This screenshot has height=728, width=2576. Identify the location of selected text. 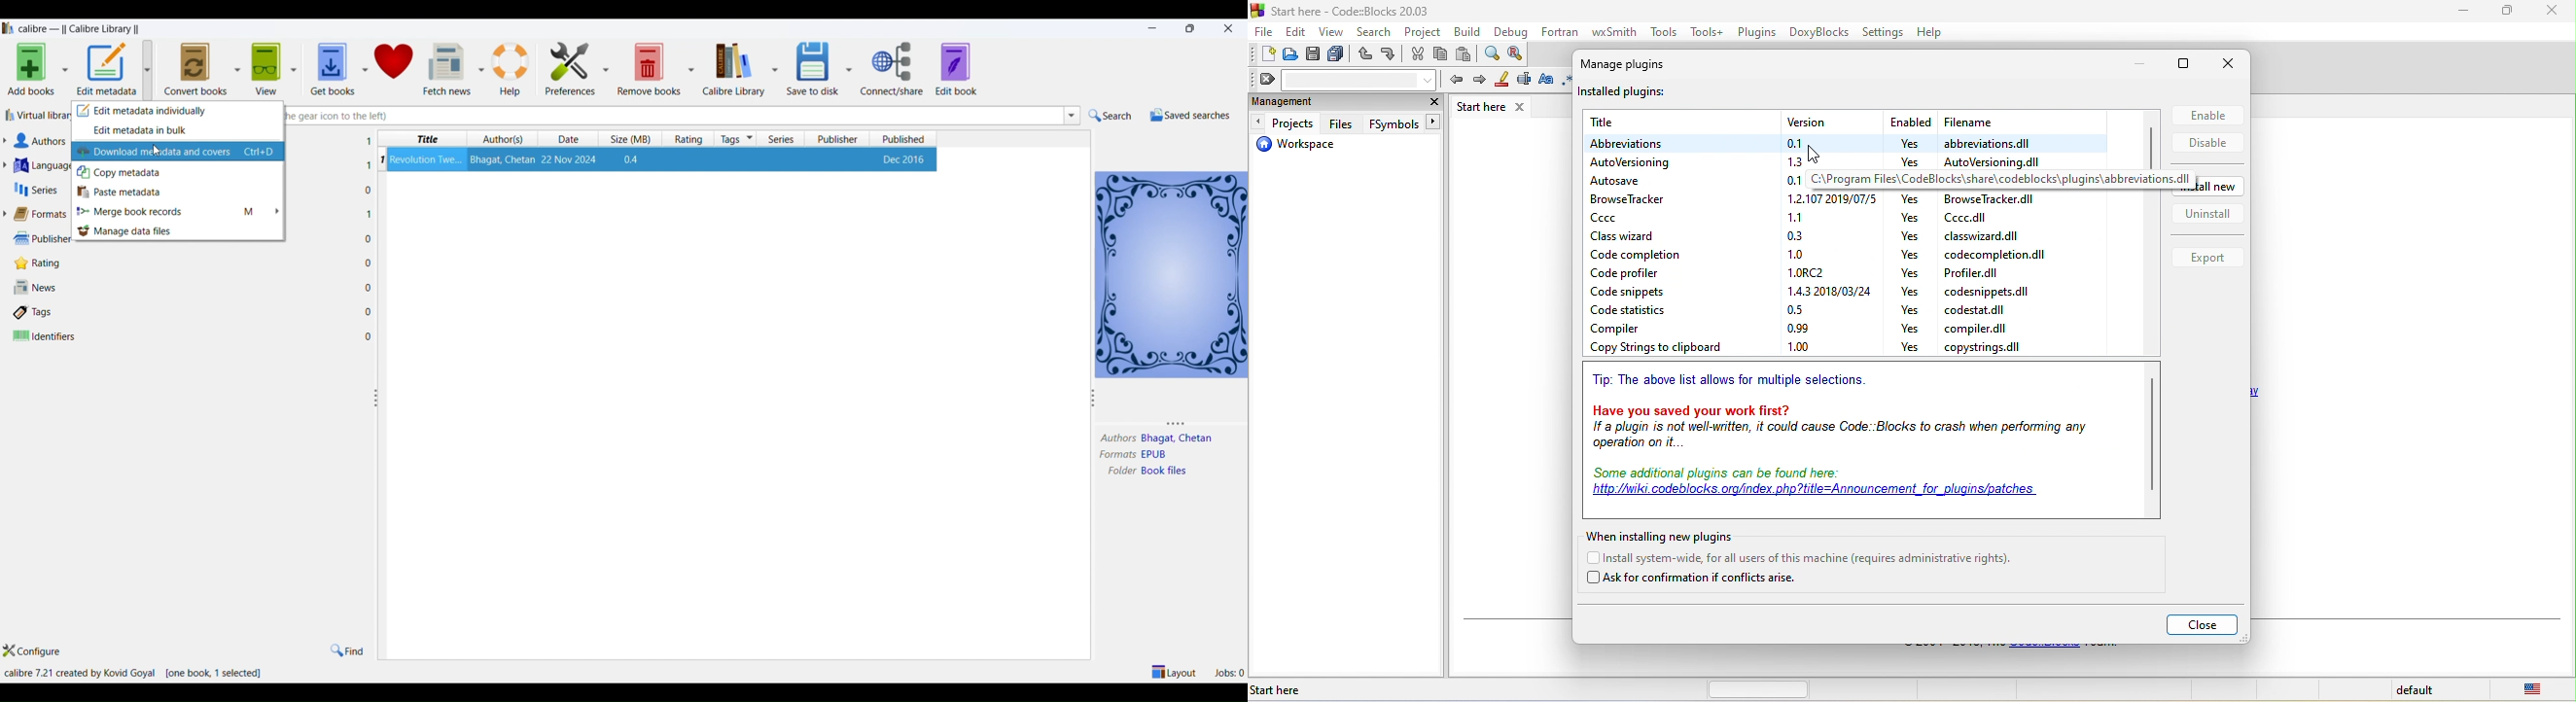
(1524, 82).